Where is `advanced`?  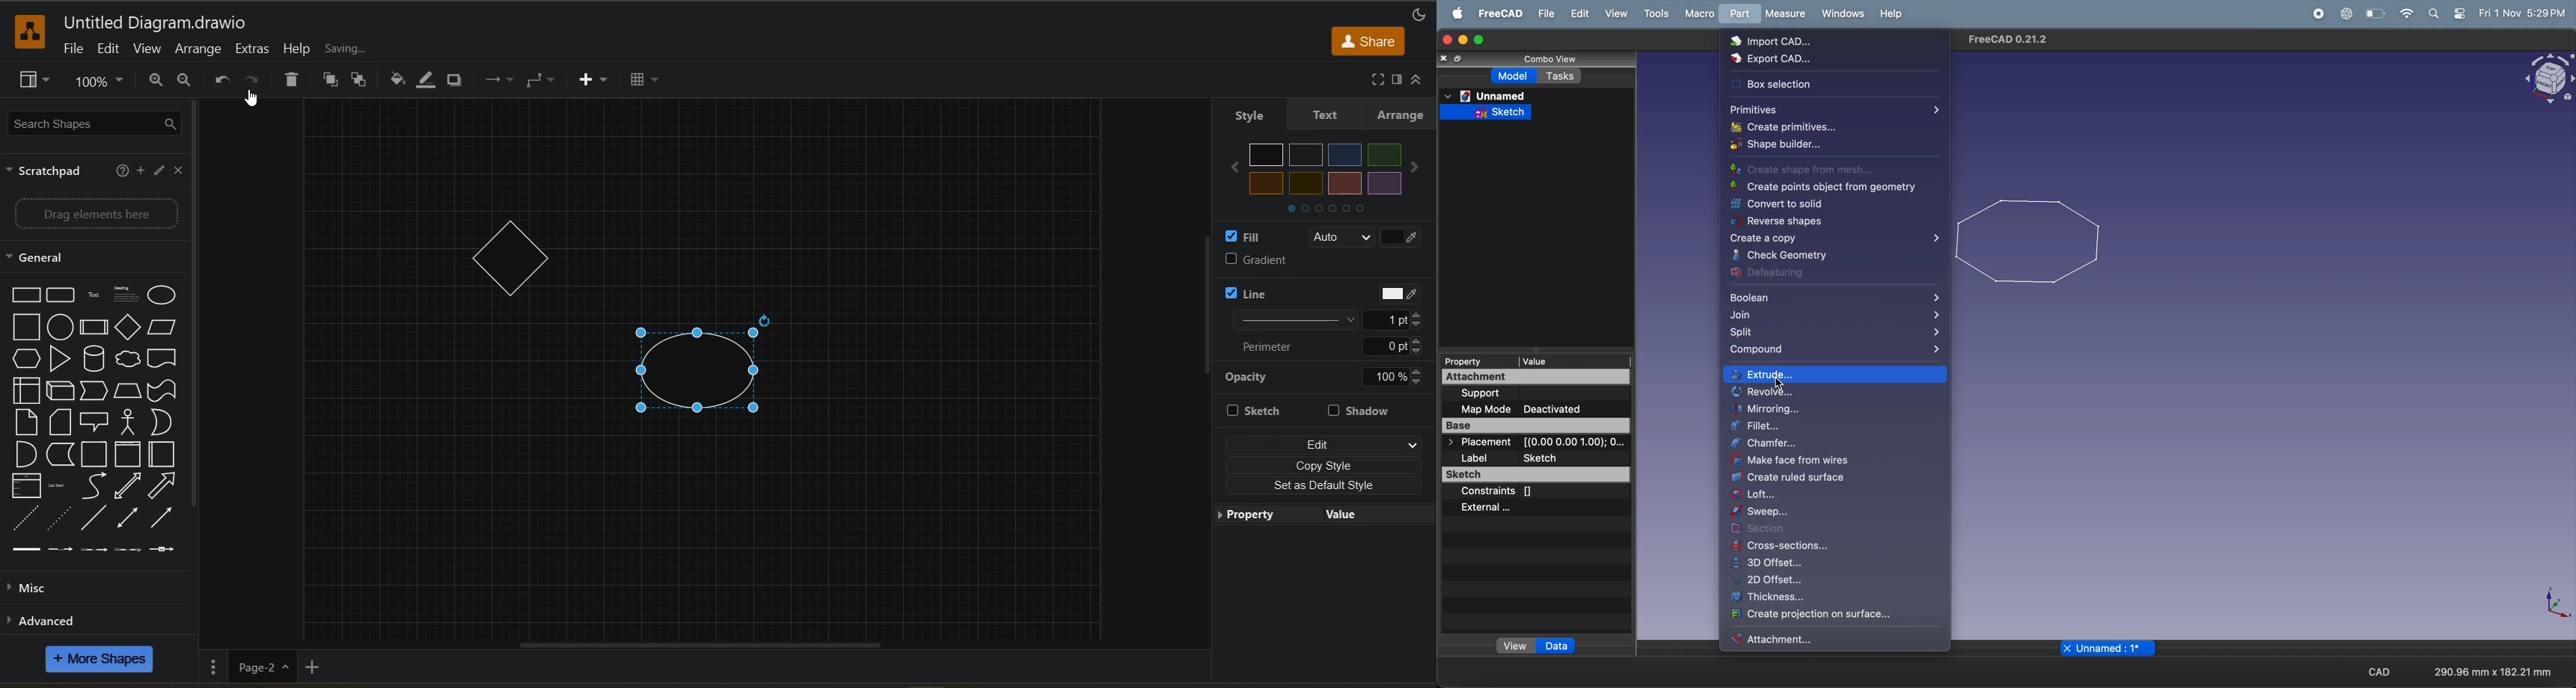
advanced is located at coordinates (46, 618).